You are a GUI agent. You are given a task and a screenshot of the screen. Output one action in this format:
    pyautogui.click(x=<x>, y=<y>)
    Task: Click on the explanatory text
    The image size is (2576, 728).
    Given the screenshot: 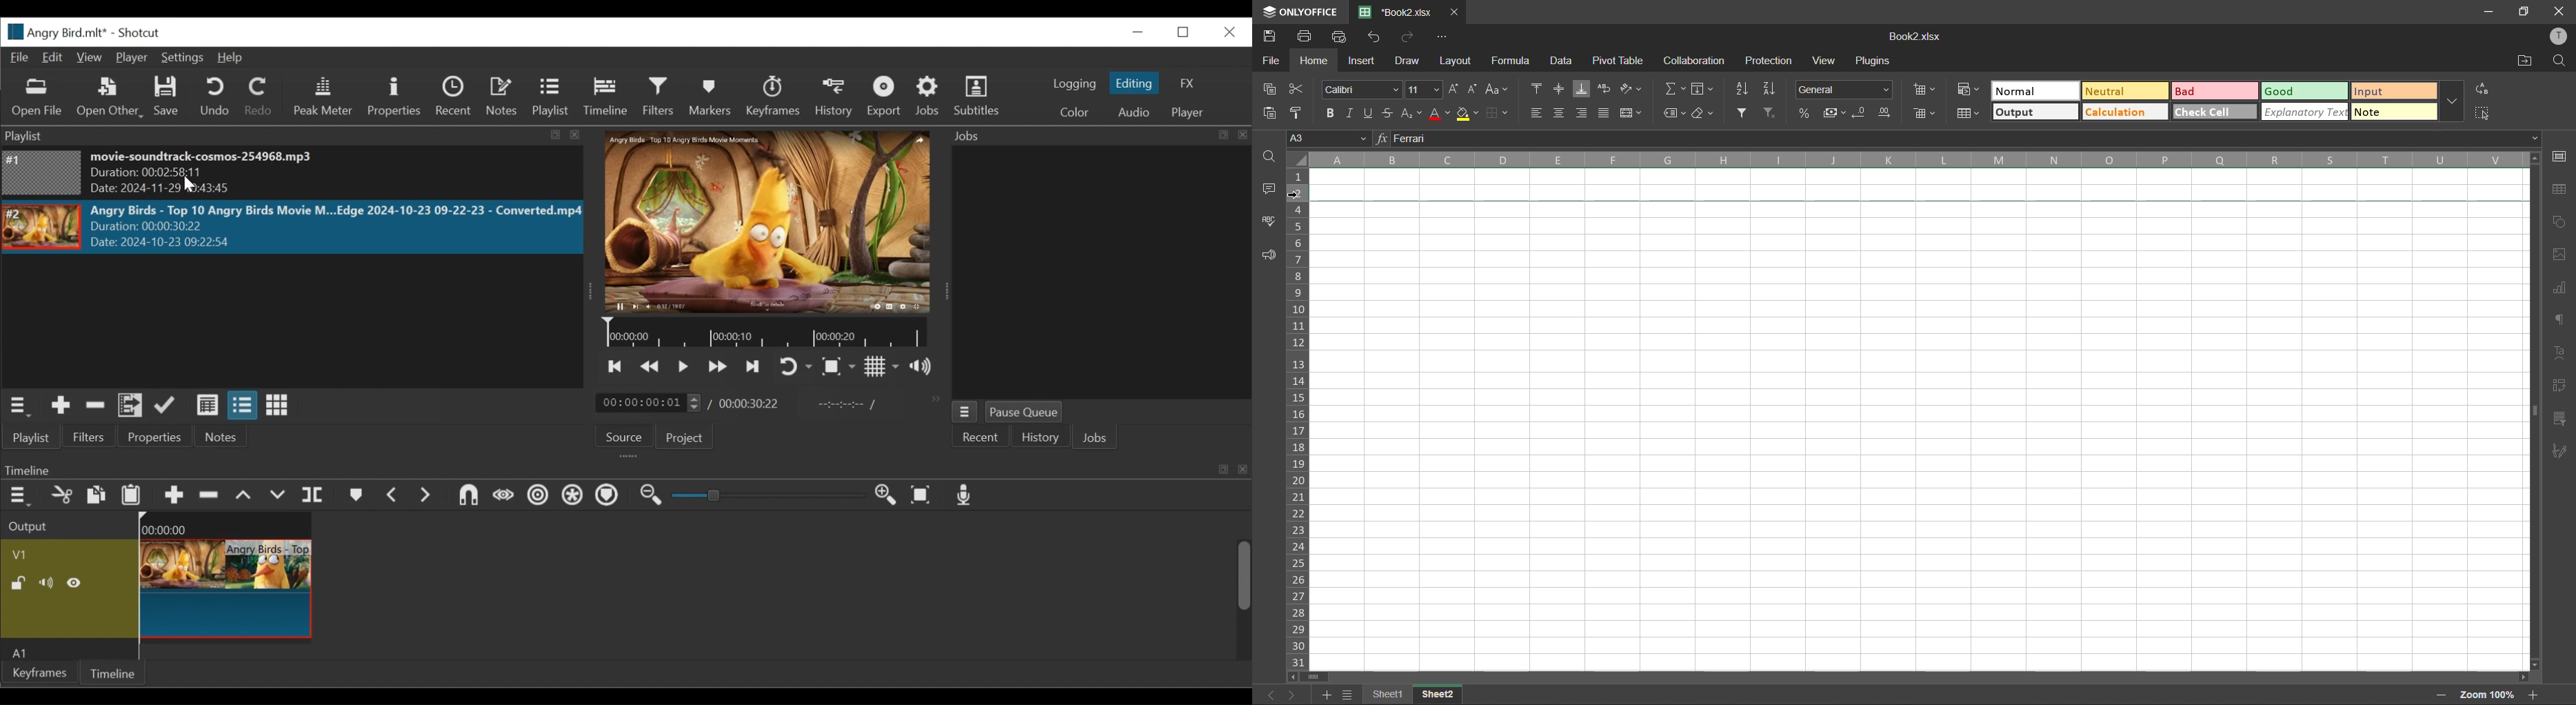 What is the action you would take?
    pyautogui.click(x=2304, y=113)
    